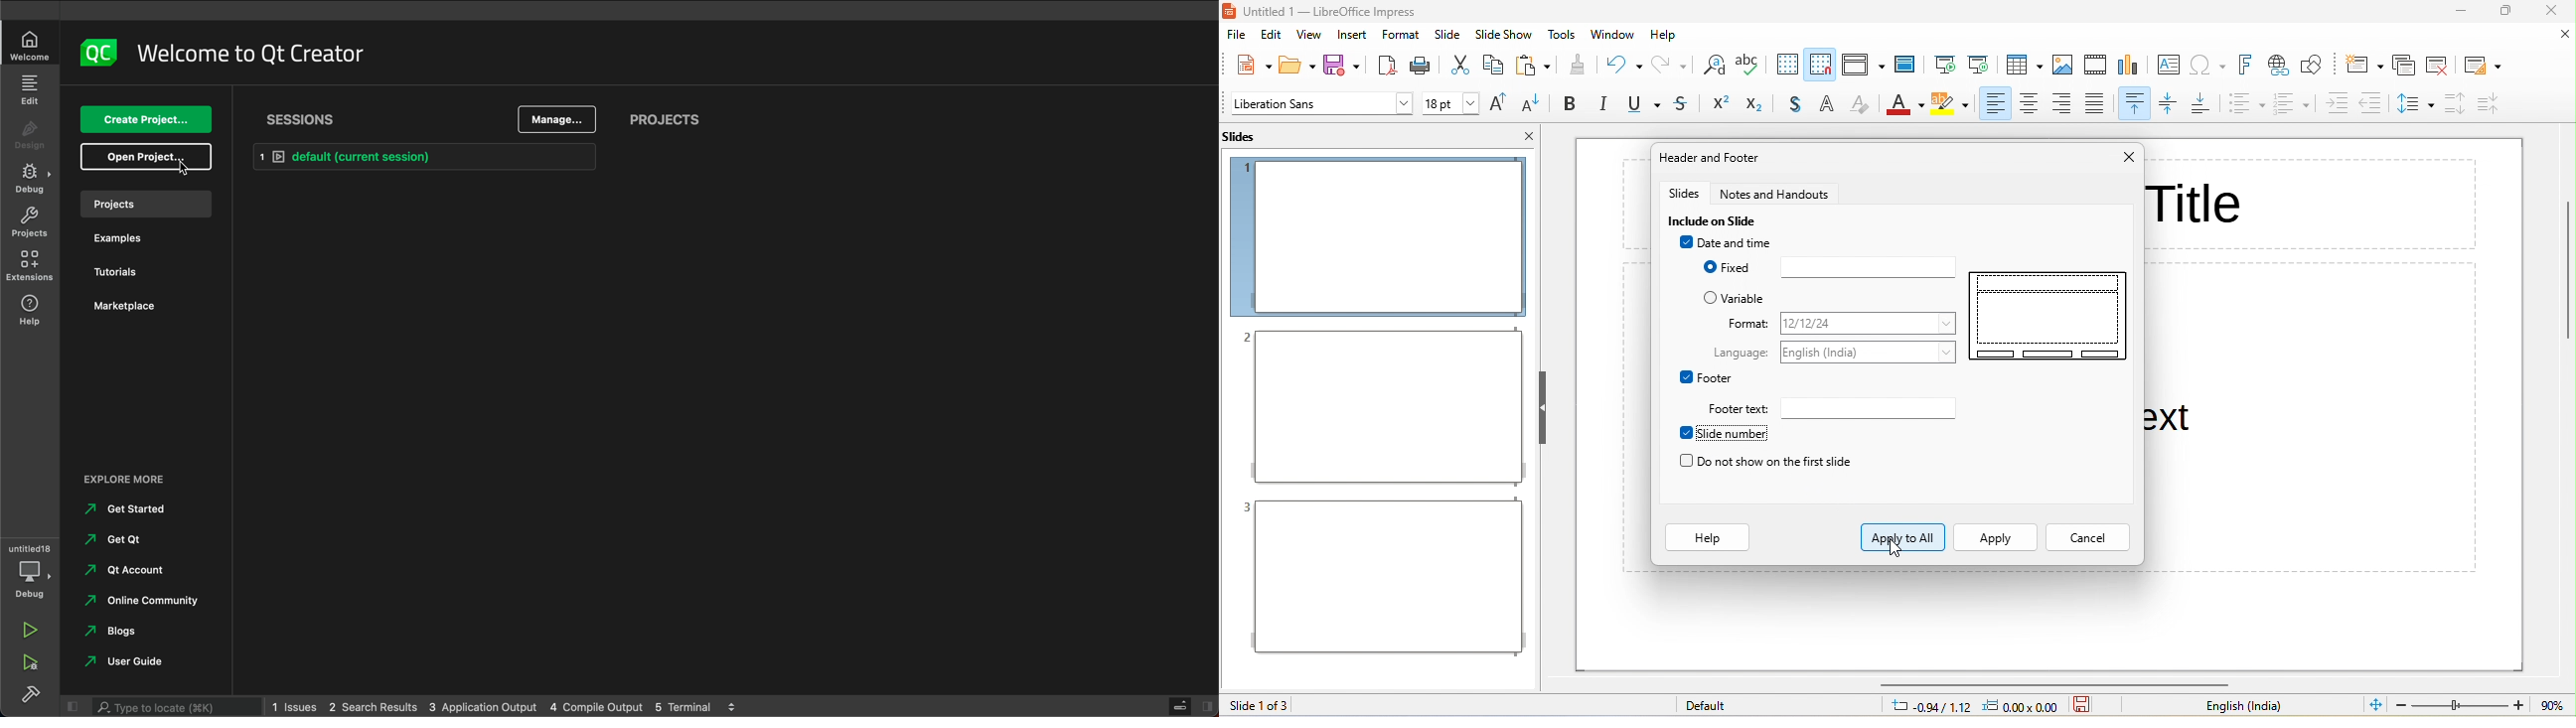  What do you see at coordinates (2095, 64) in the screenshot?
I see `video` at bounding box center [2095, 64].